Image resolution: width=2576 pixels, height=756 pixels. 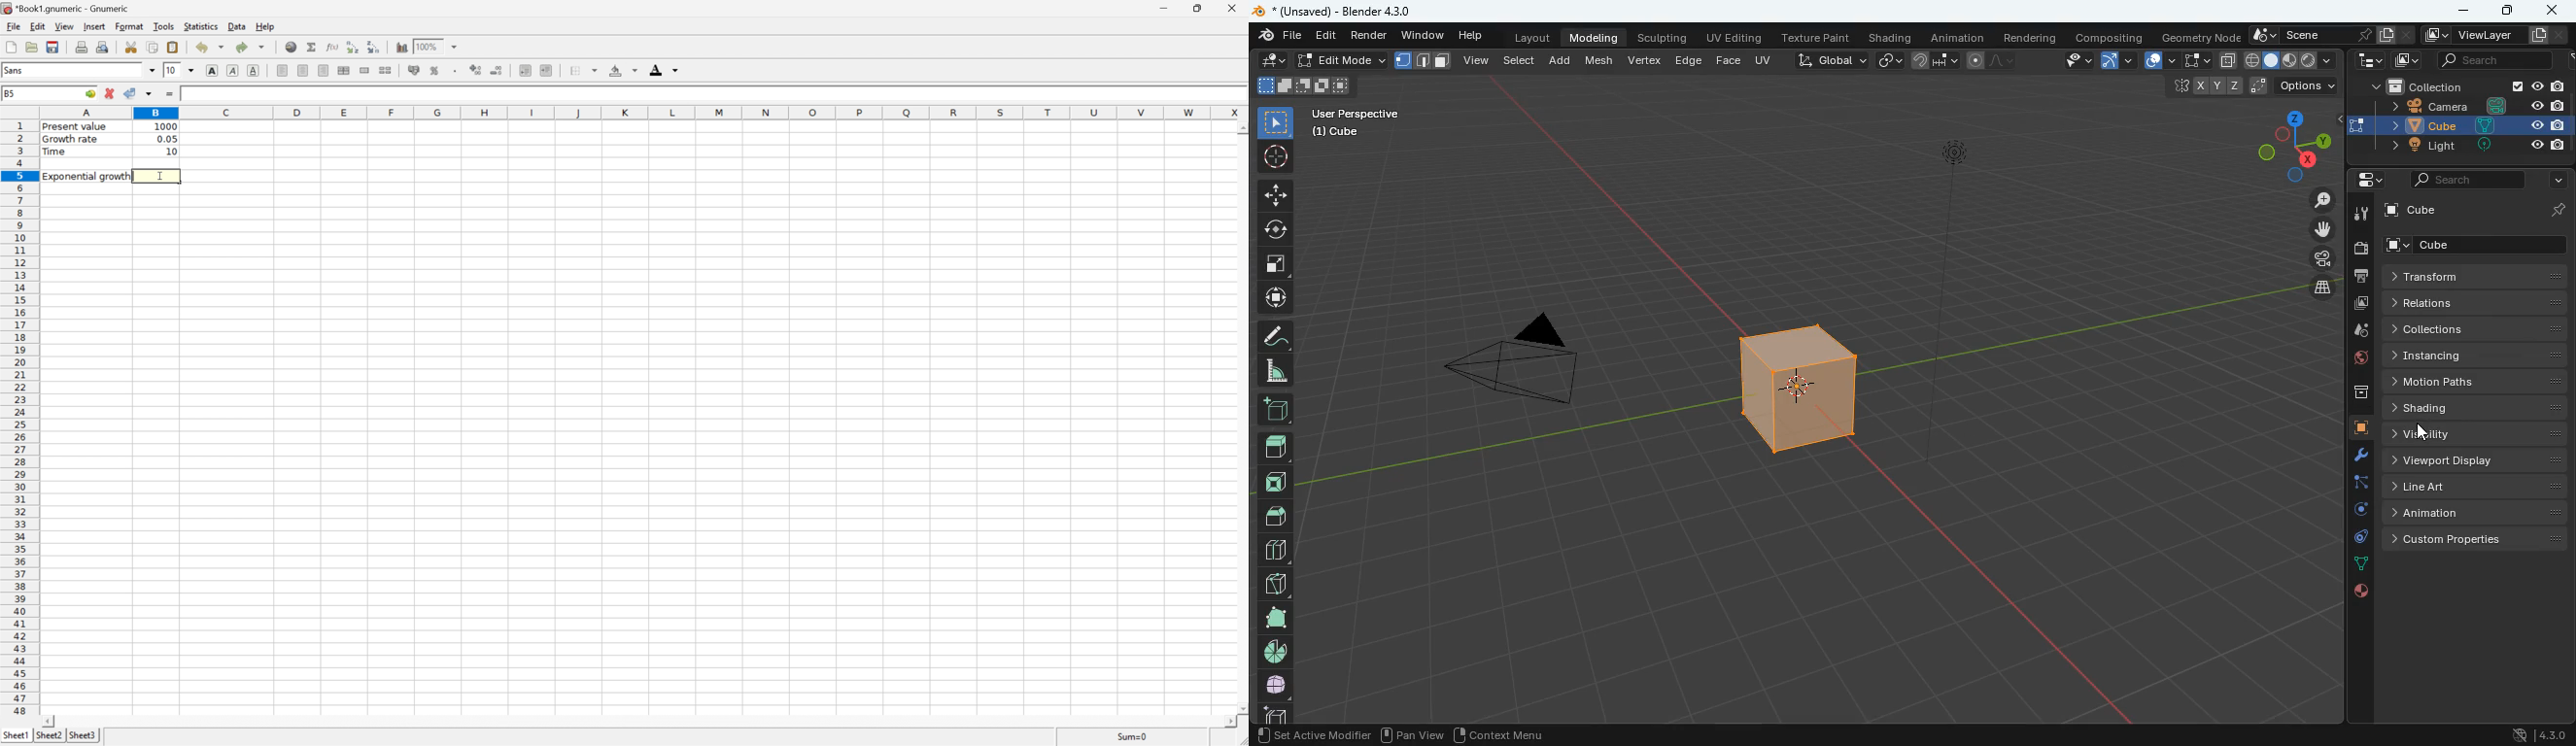 What do you see at coordinates (251, 48) in the screenshot?
I see `Redo` at bounding box center [251, 48].